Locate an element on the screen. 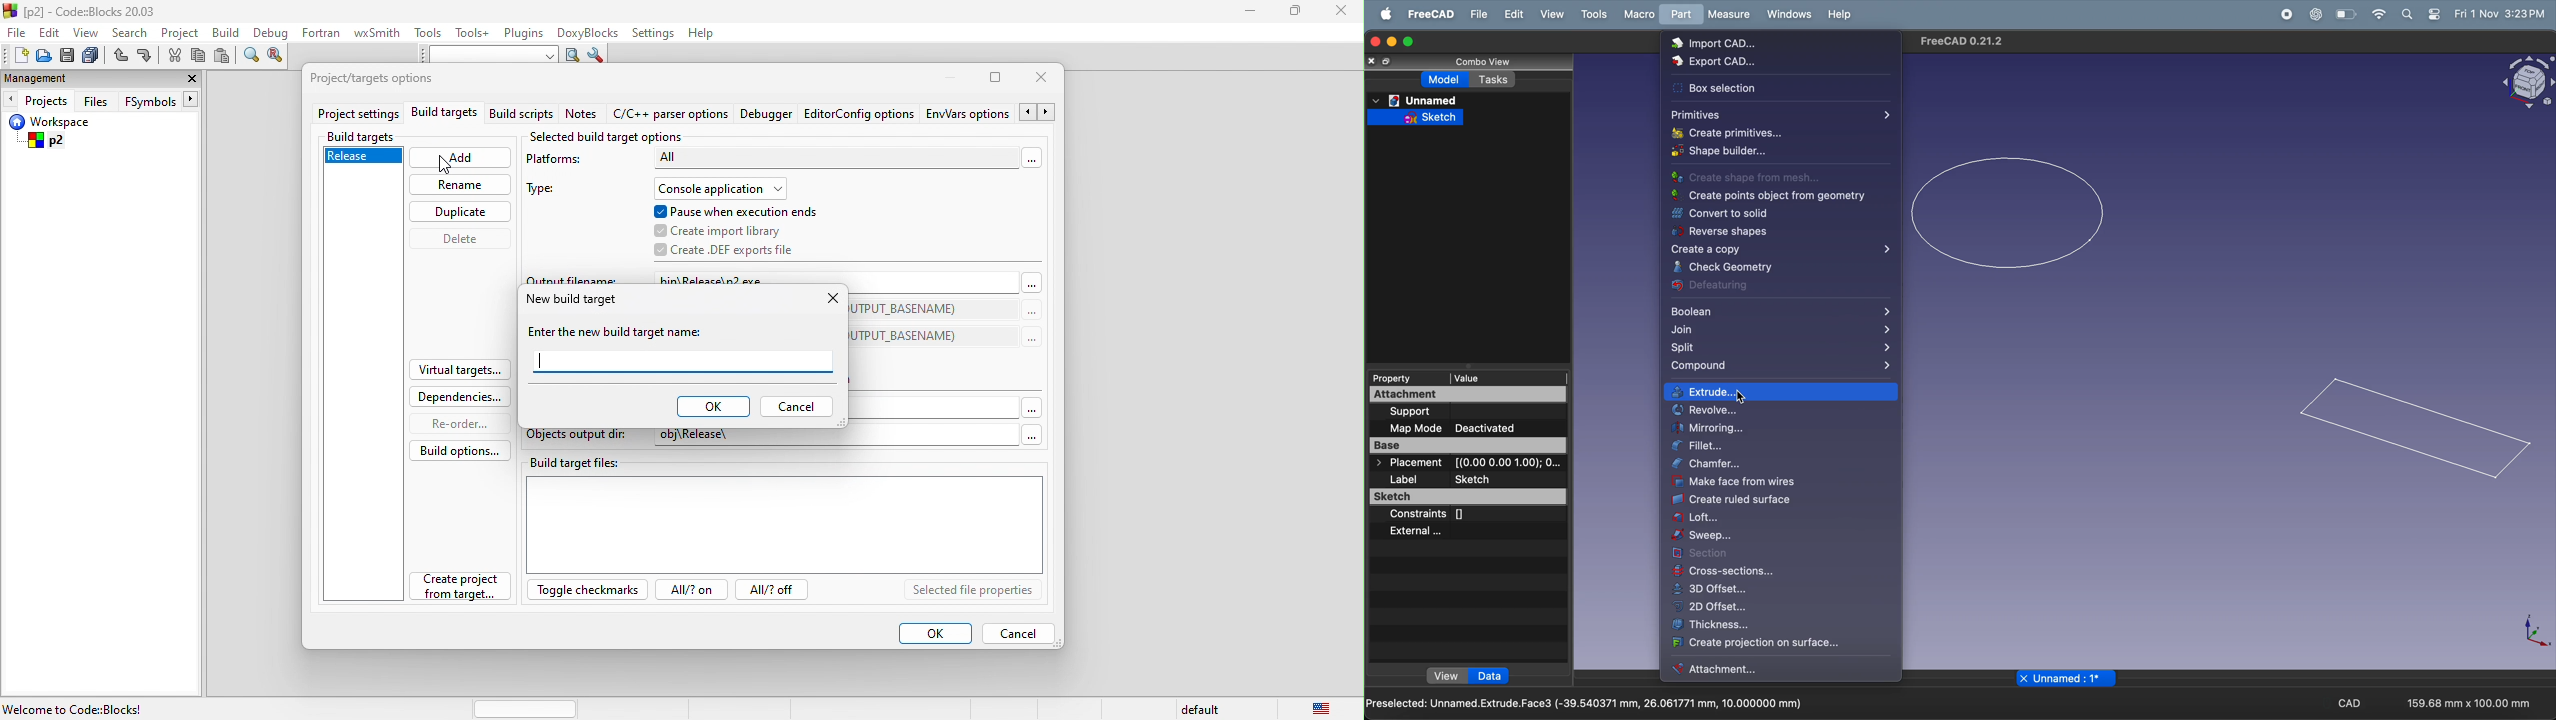 Image resolution: width=2576 pixels, height=728 pixels. Mirroring... is located at coordinates (1778, 428).